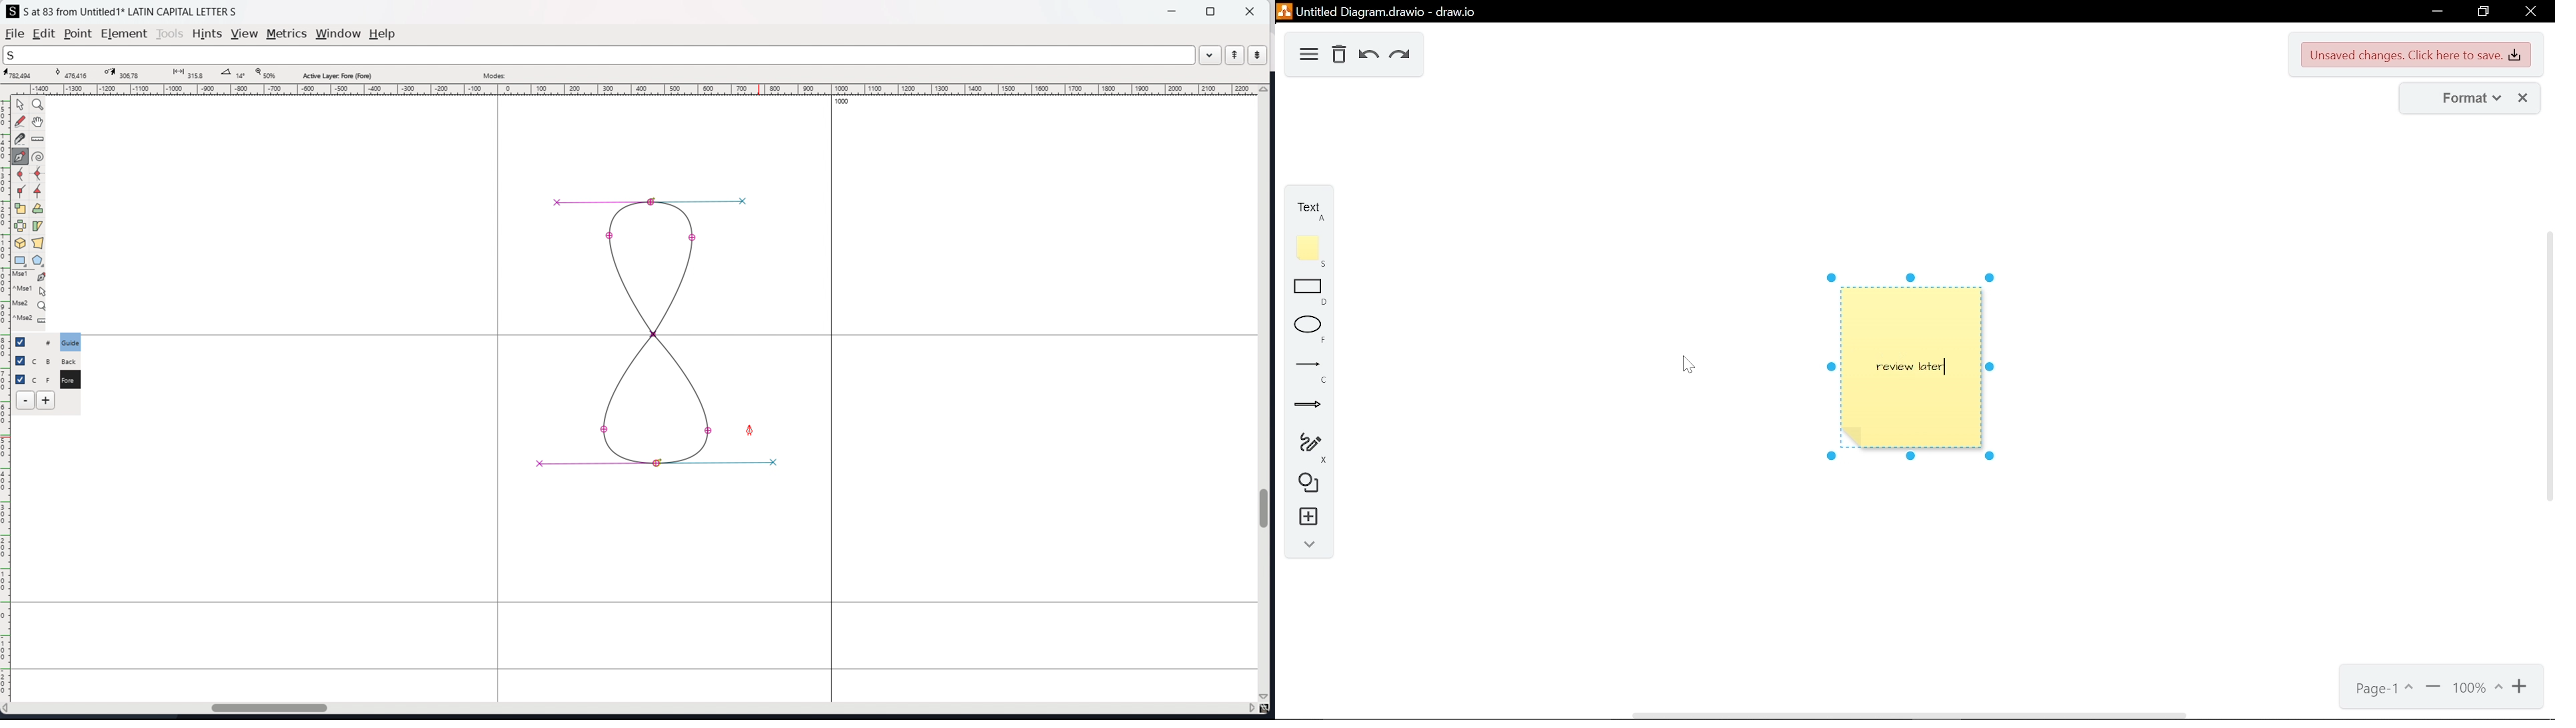 The height and width of the screenshot is (728, 2576). Describe the element at coordinates (2521, 688) in the screenshot. I see `zoom in` at that location.